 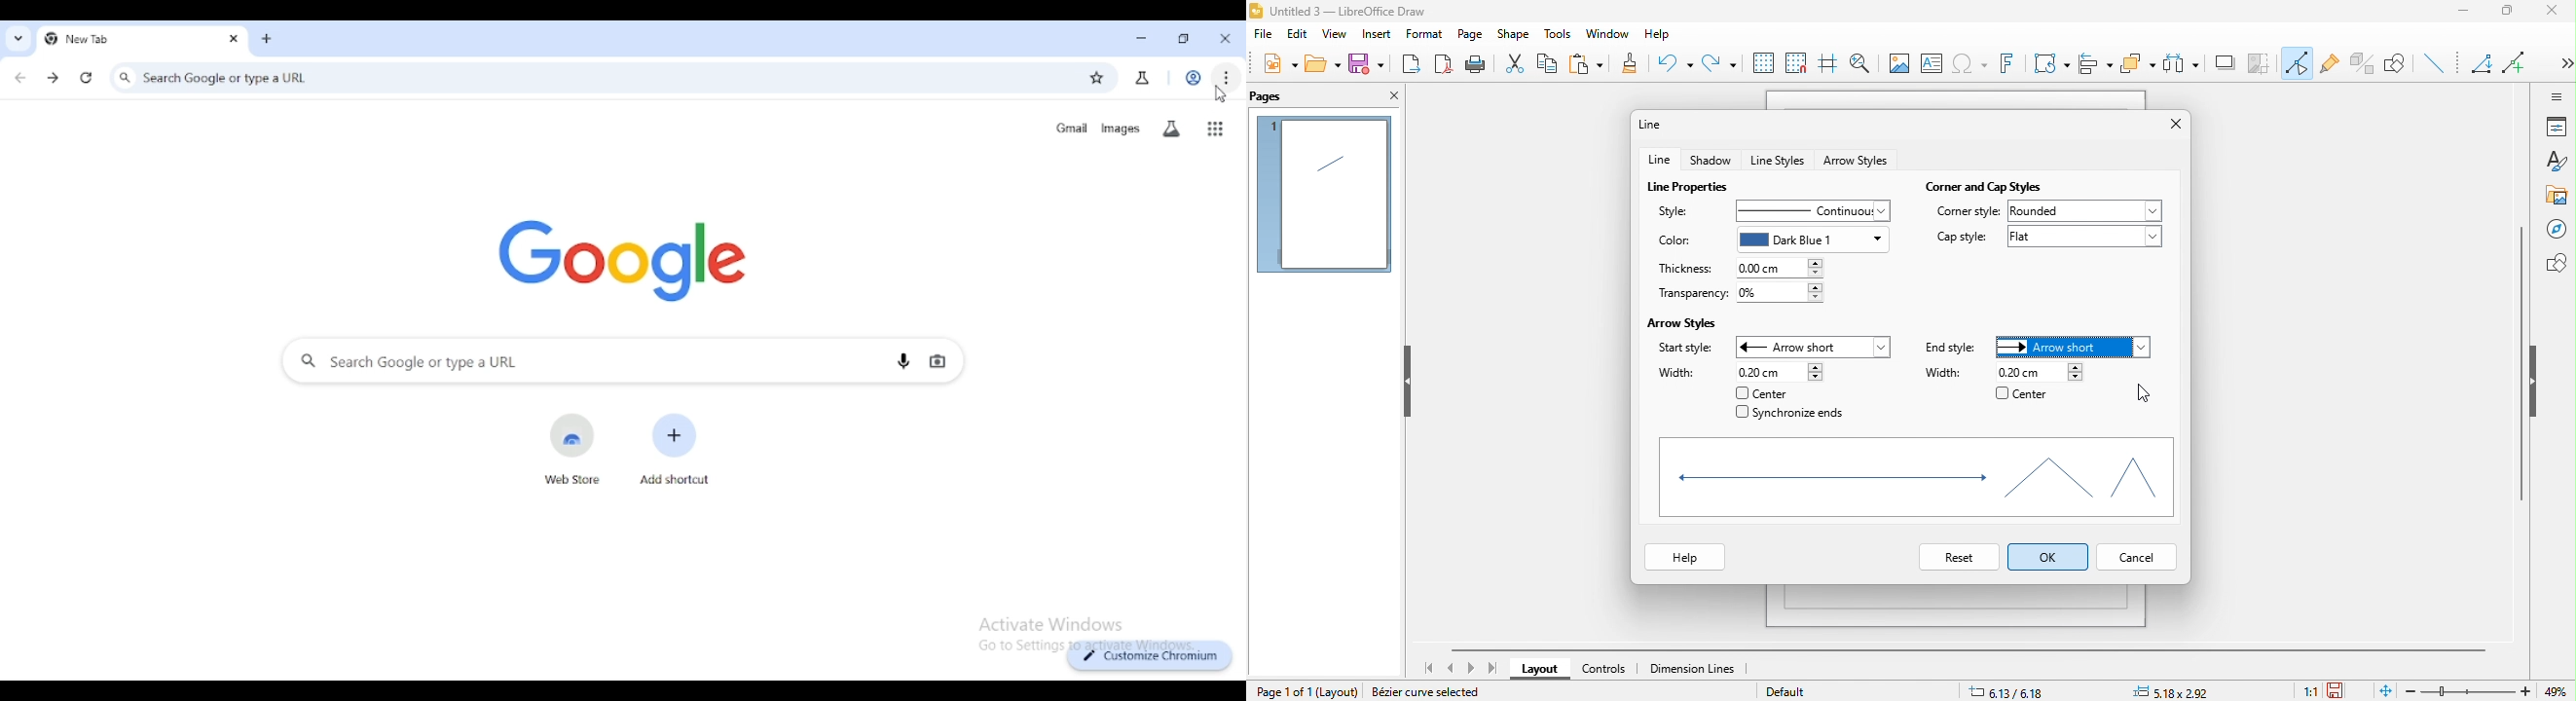 I want to click on default, so click(x=1809, y=692).